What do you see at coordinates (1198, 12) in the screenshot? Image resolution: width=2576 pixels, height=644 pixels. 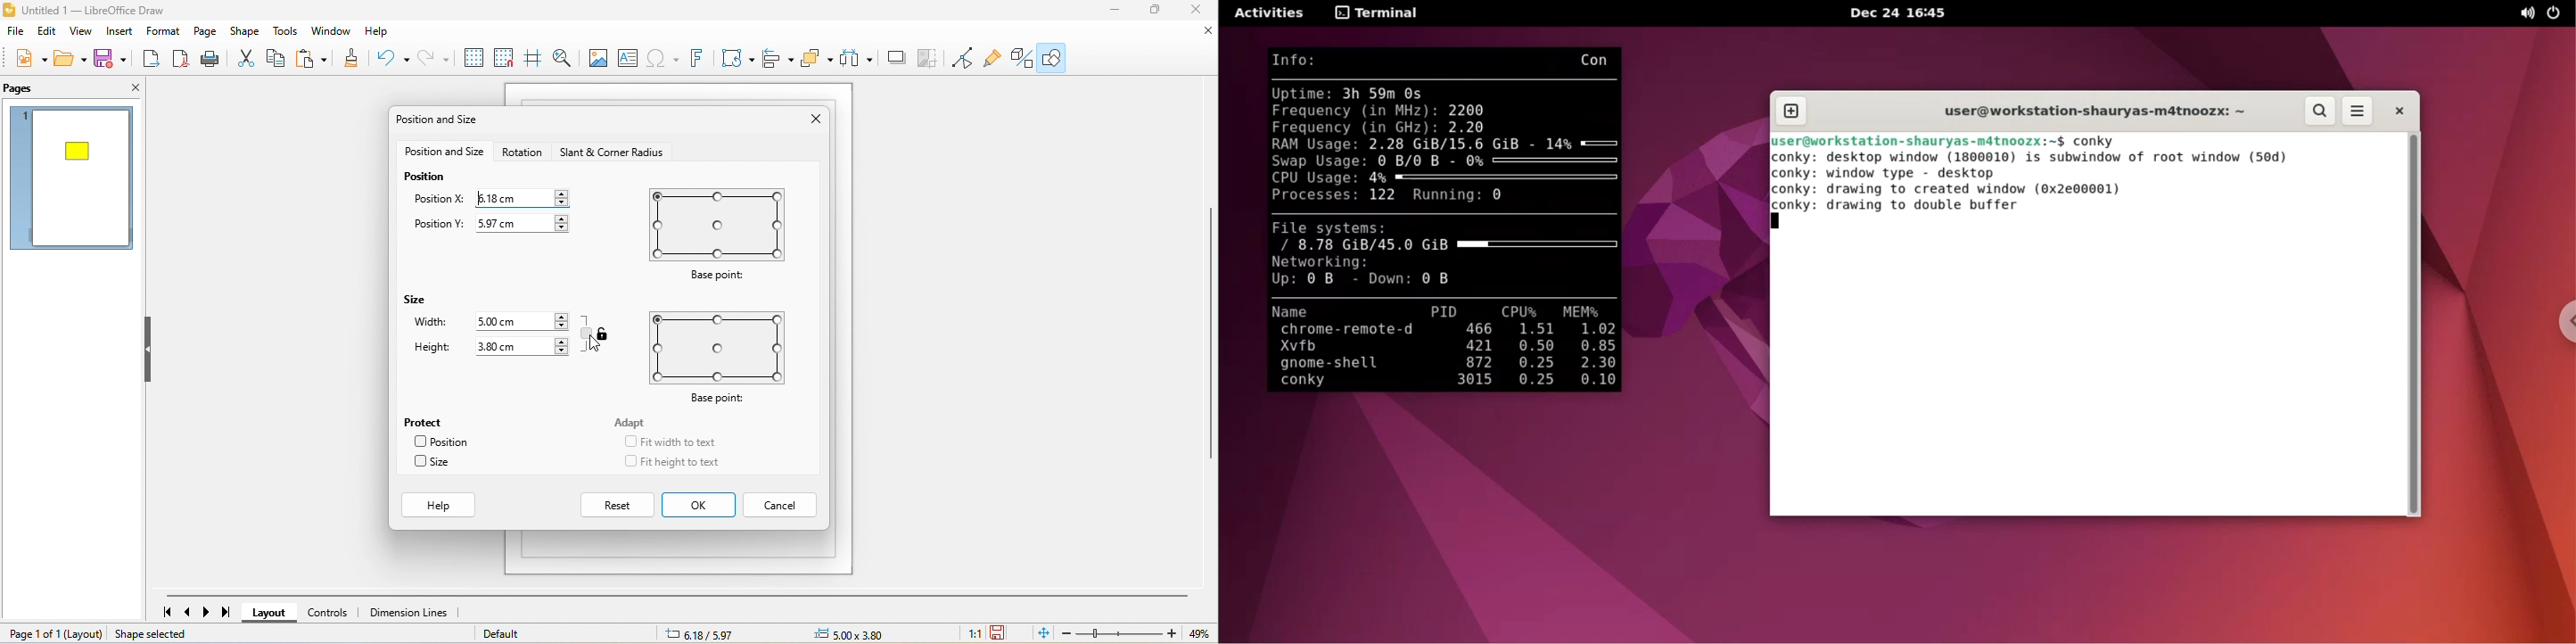 I see `close` at bounding box center [1198, 12].